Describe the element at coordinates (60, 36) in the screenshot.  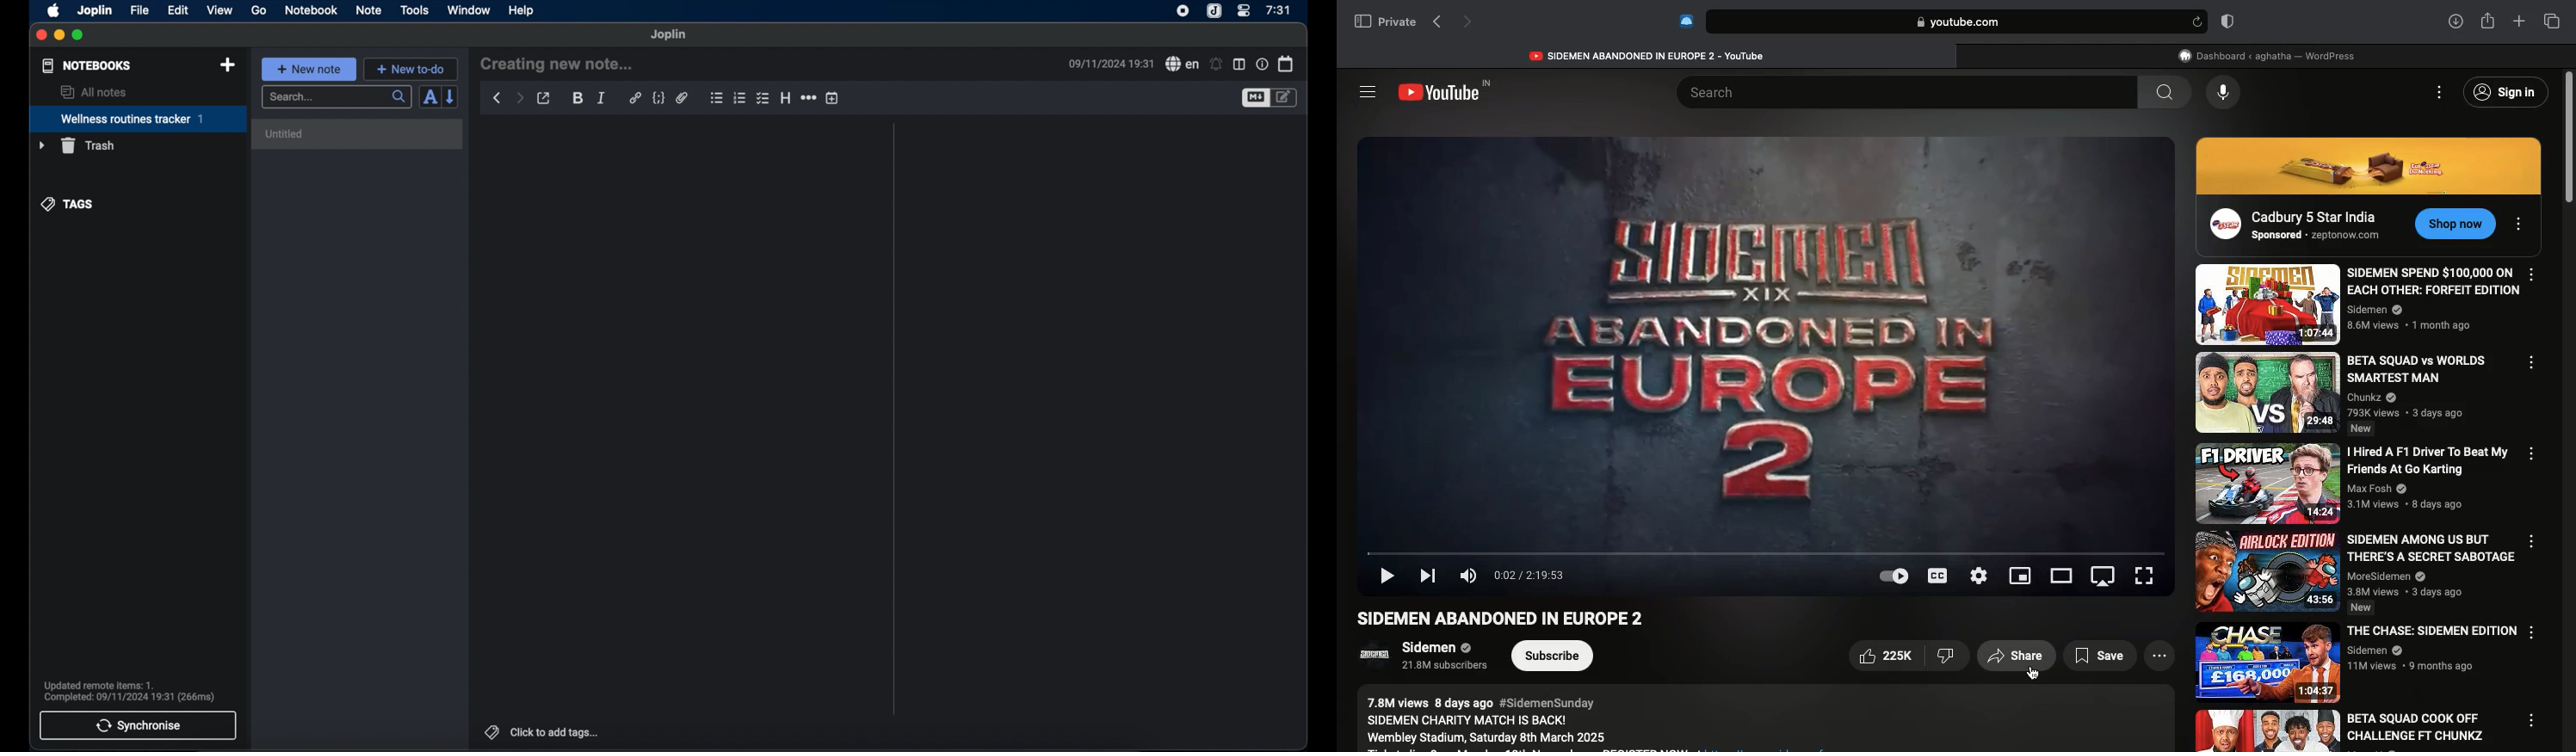
I see `minimize` at that location.